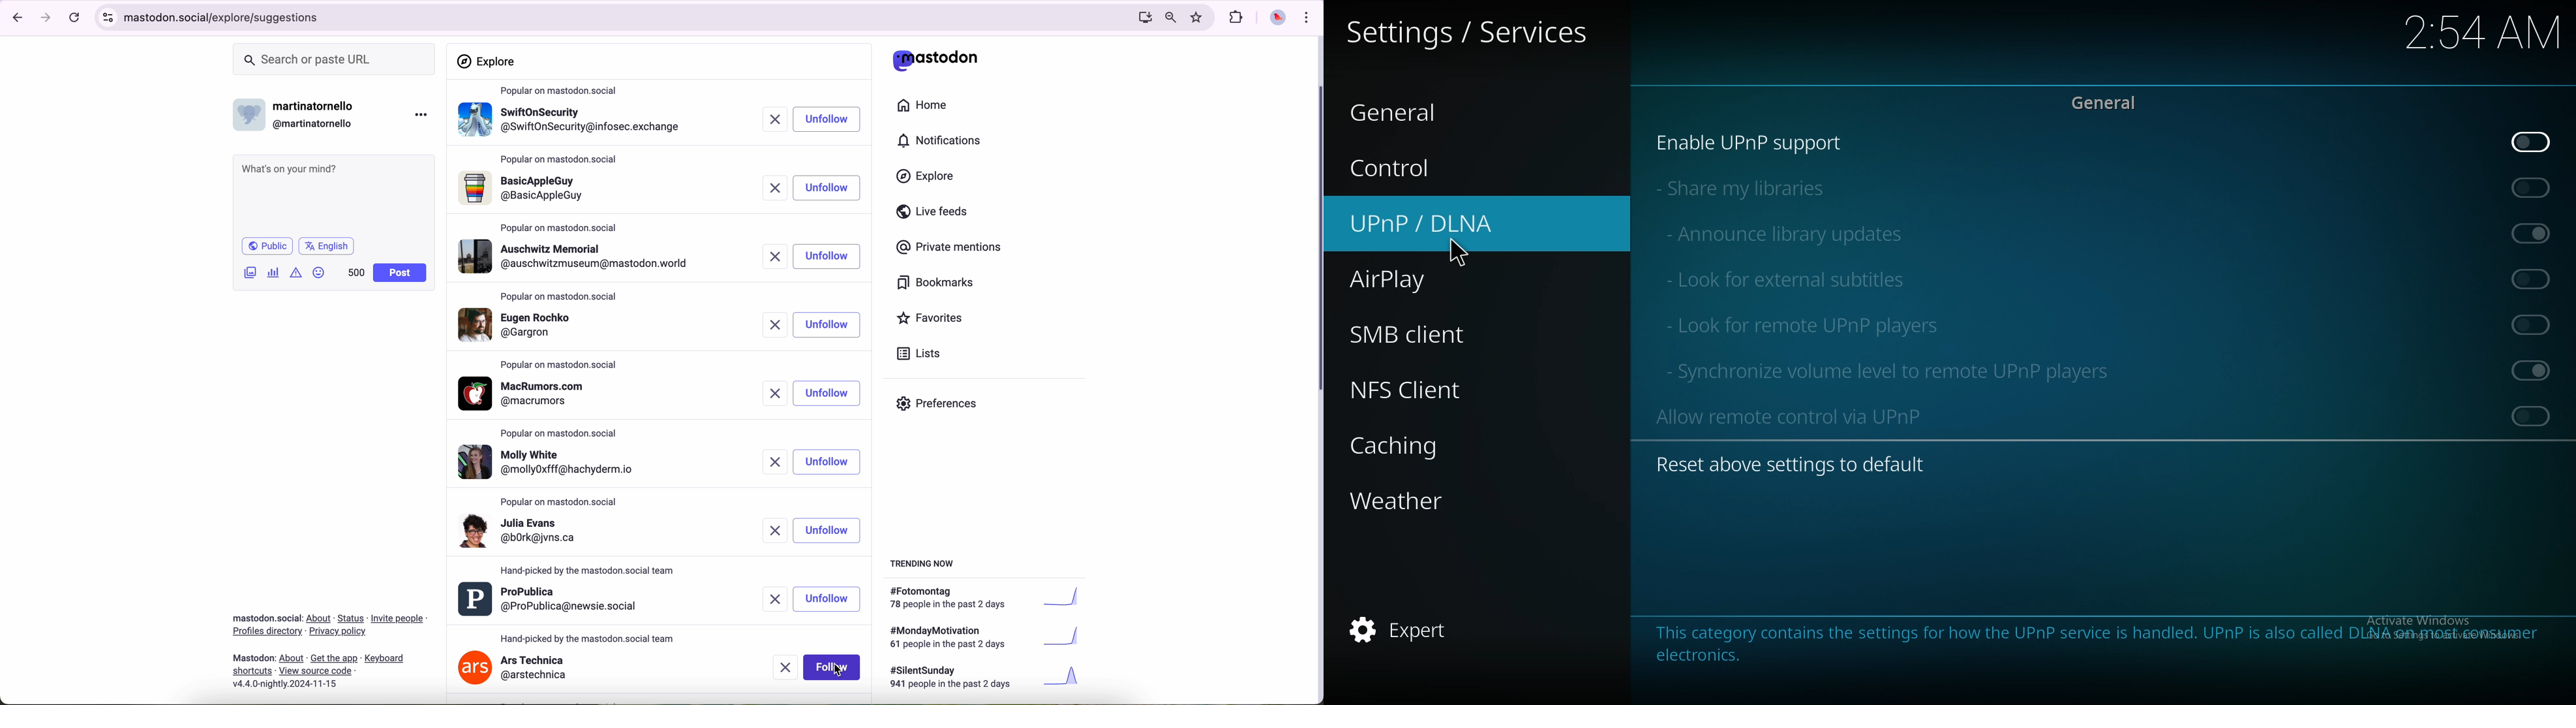 This screenshot has height=728, width=2576. Describe the element at coordinates (551, 600) in the screenshot. I see `profile` at that location.